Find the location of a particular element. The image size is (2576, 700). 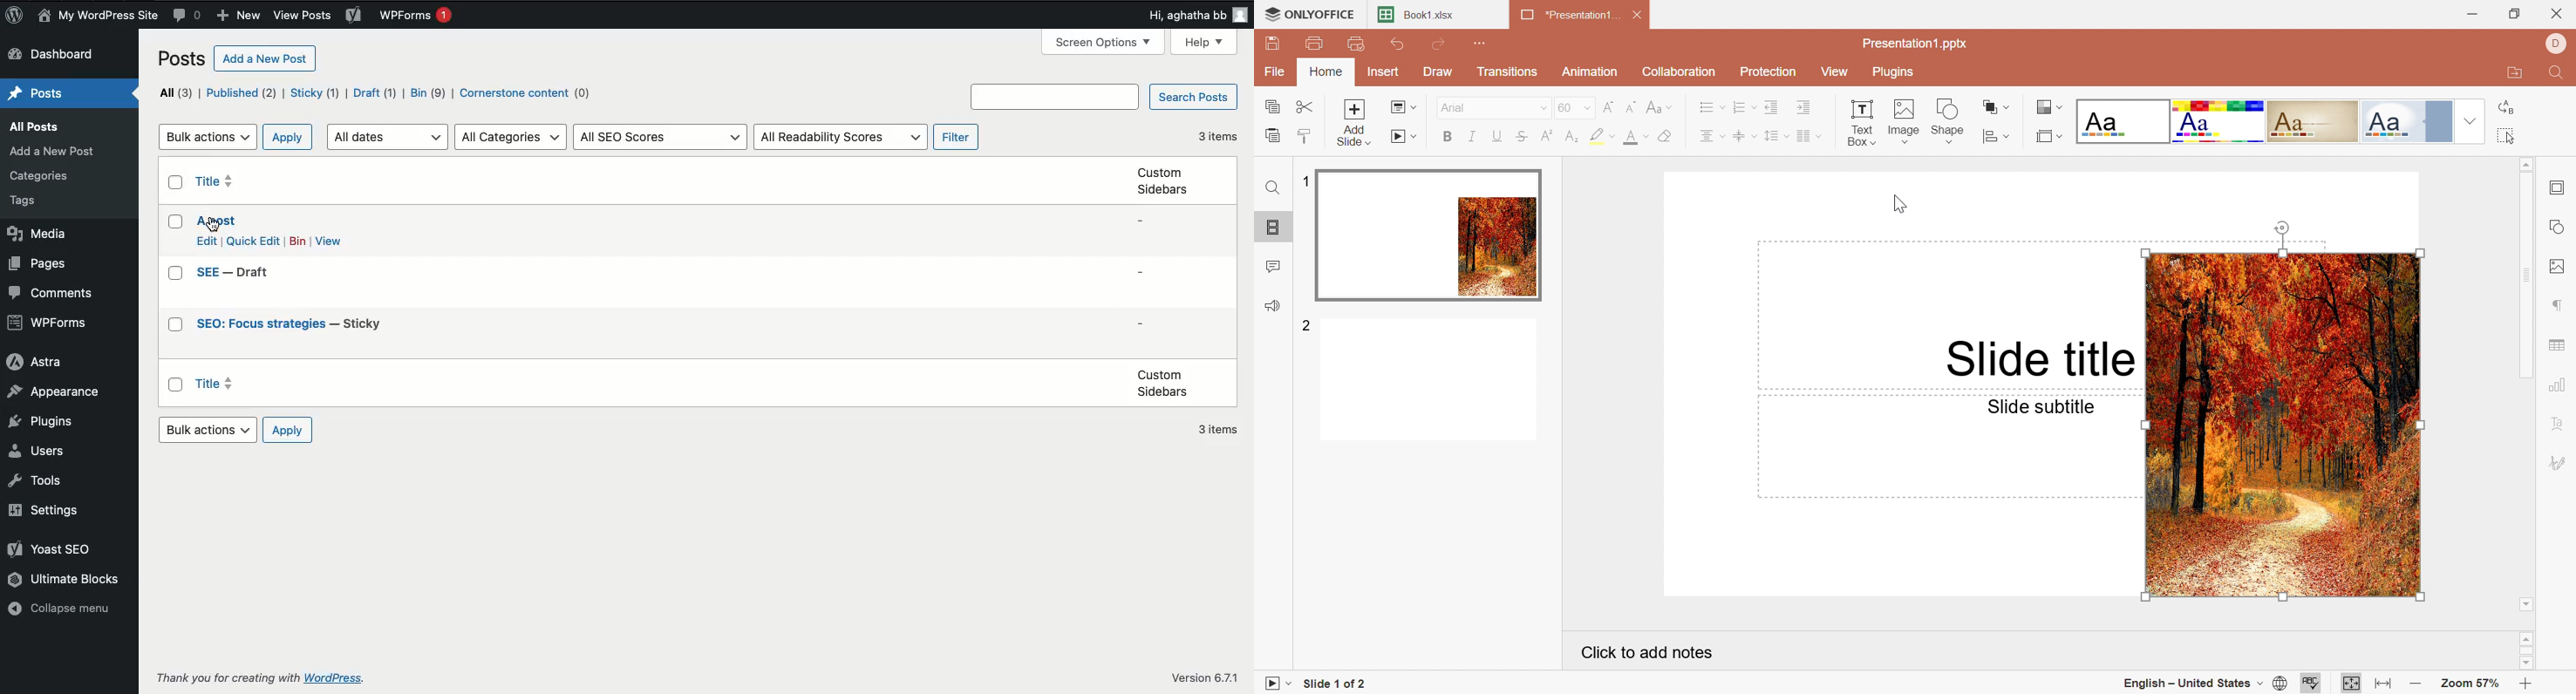

Slide 1 is located at coordinates (1430, 237).